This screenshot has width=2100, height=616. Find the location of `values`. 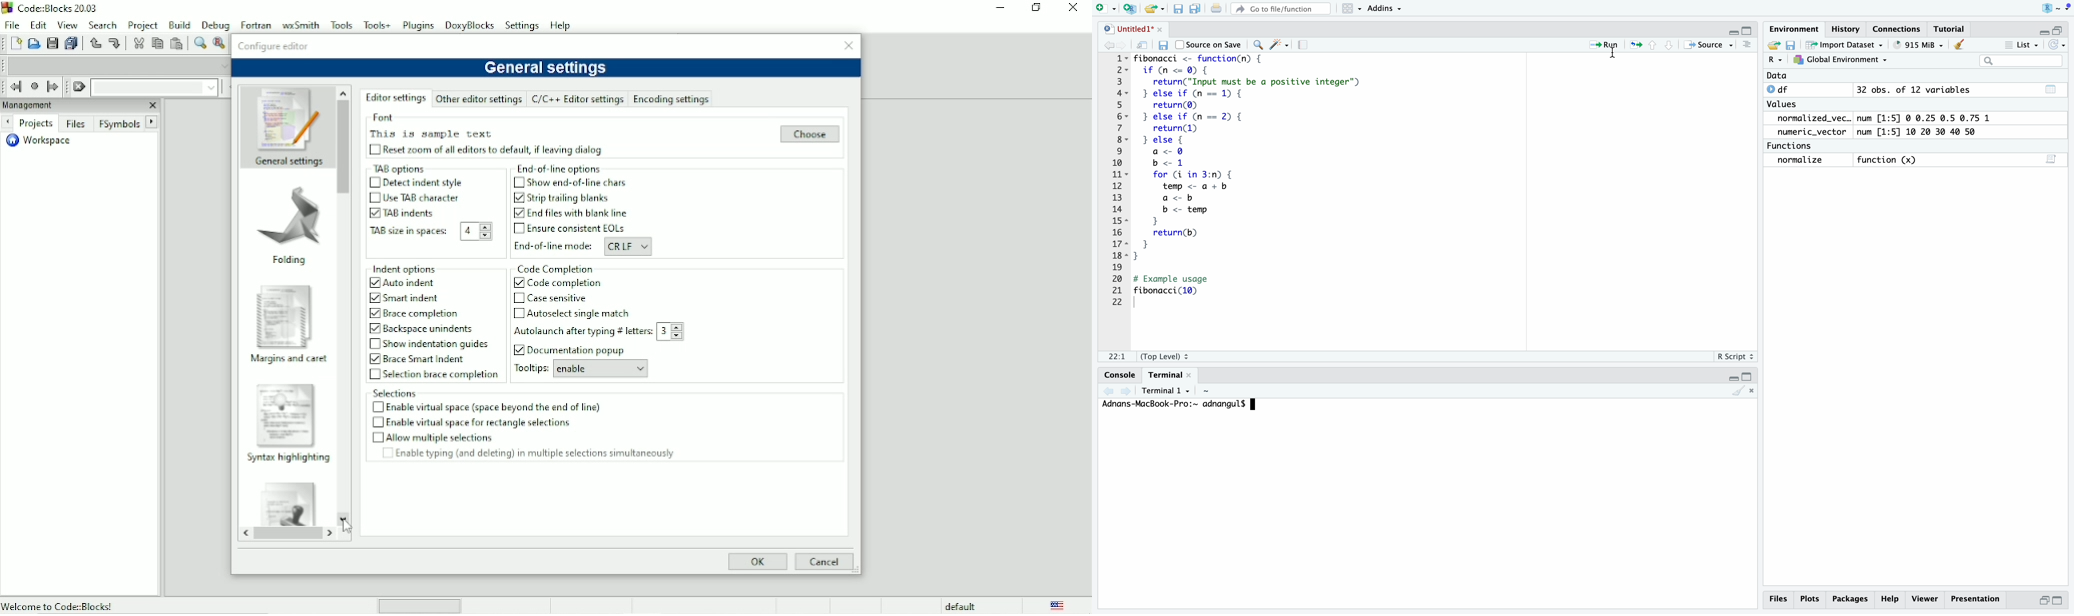

values is located at coordinates (1783, 104).